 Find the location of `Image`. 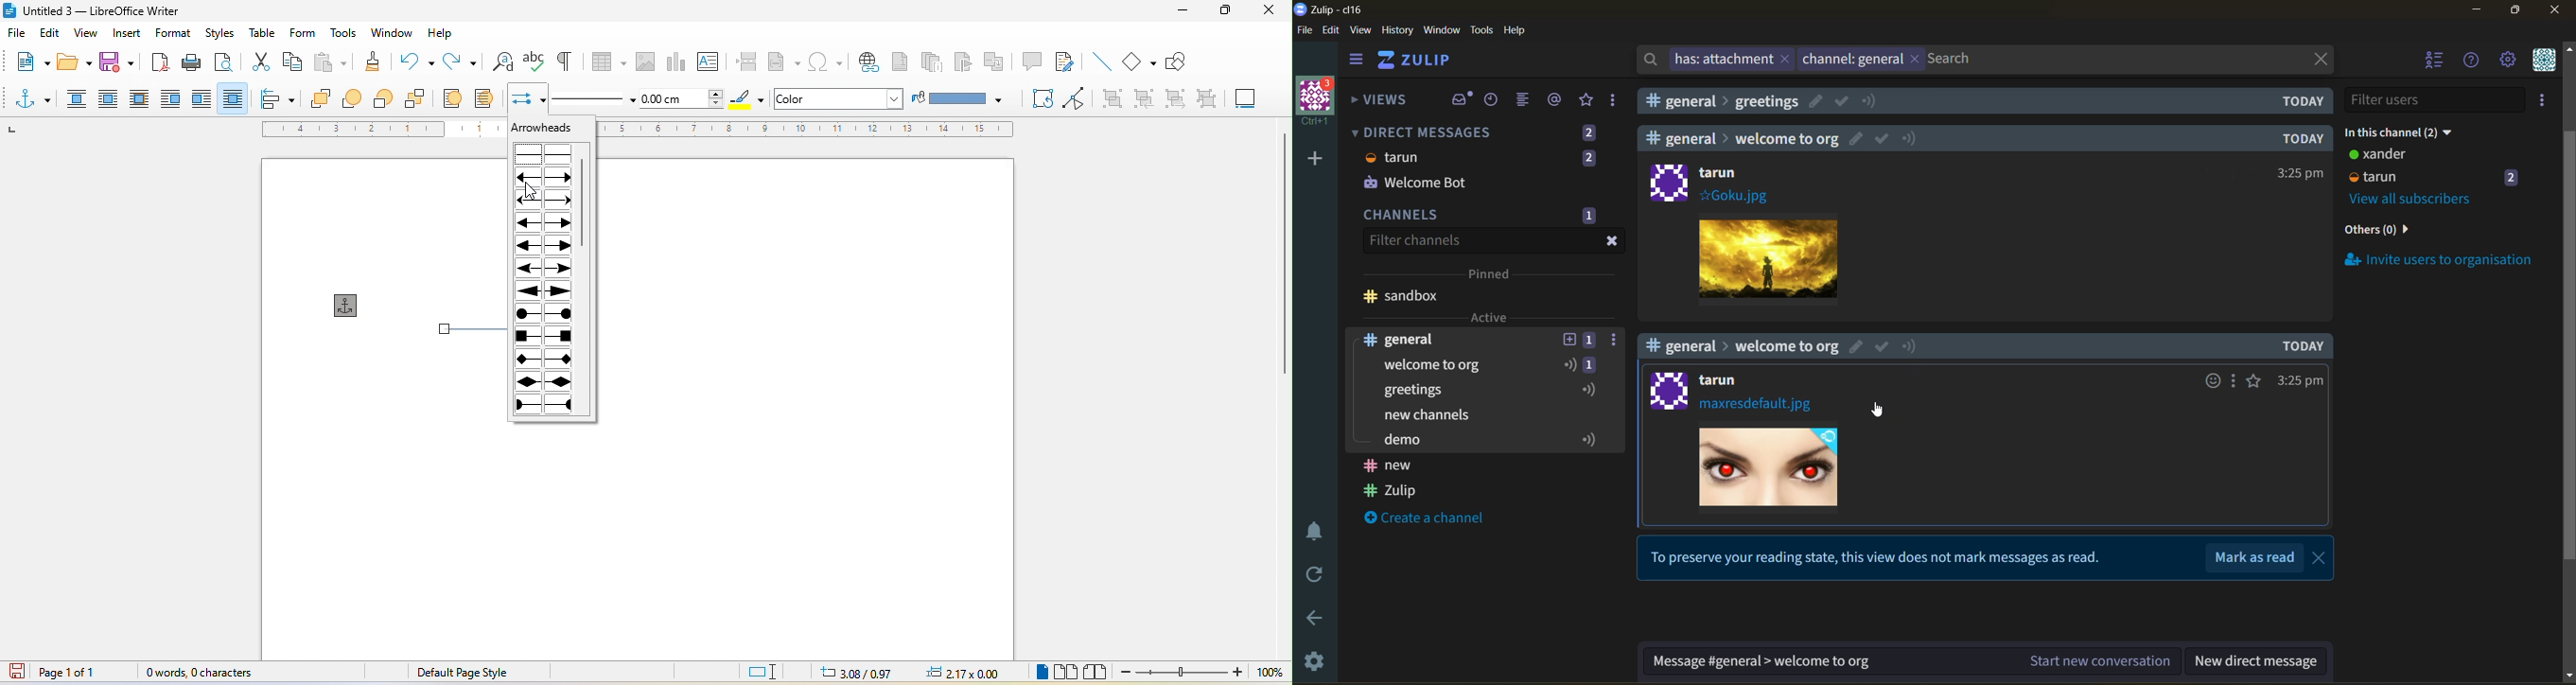

Image is located at coordinates (1771, 468).